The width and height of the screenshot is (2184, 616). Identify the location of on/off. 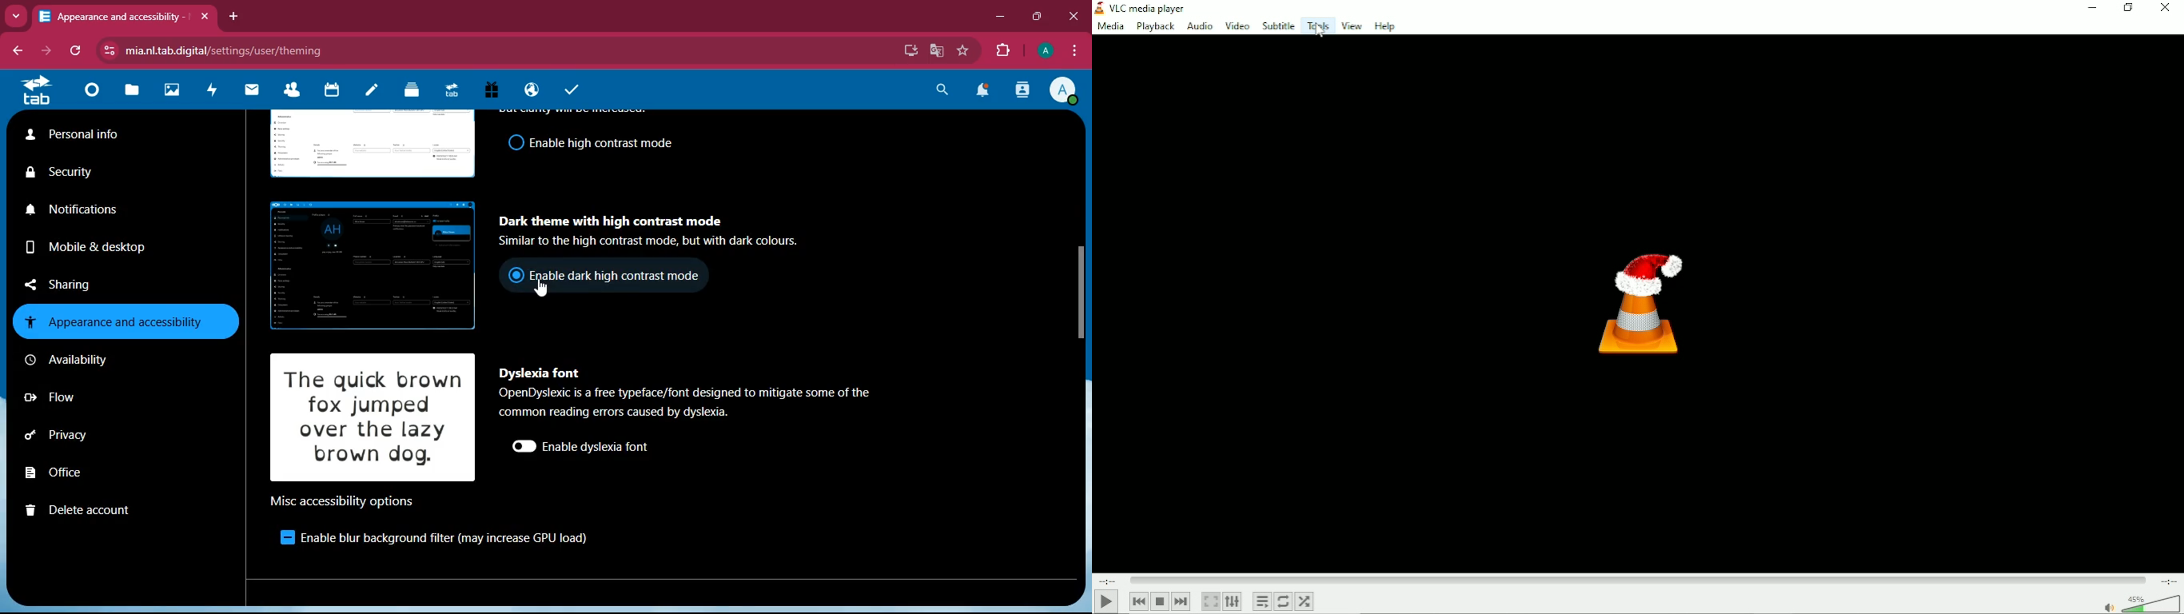
(511, 277).